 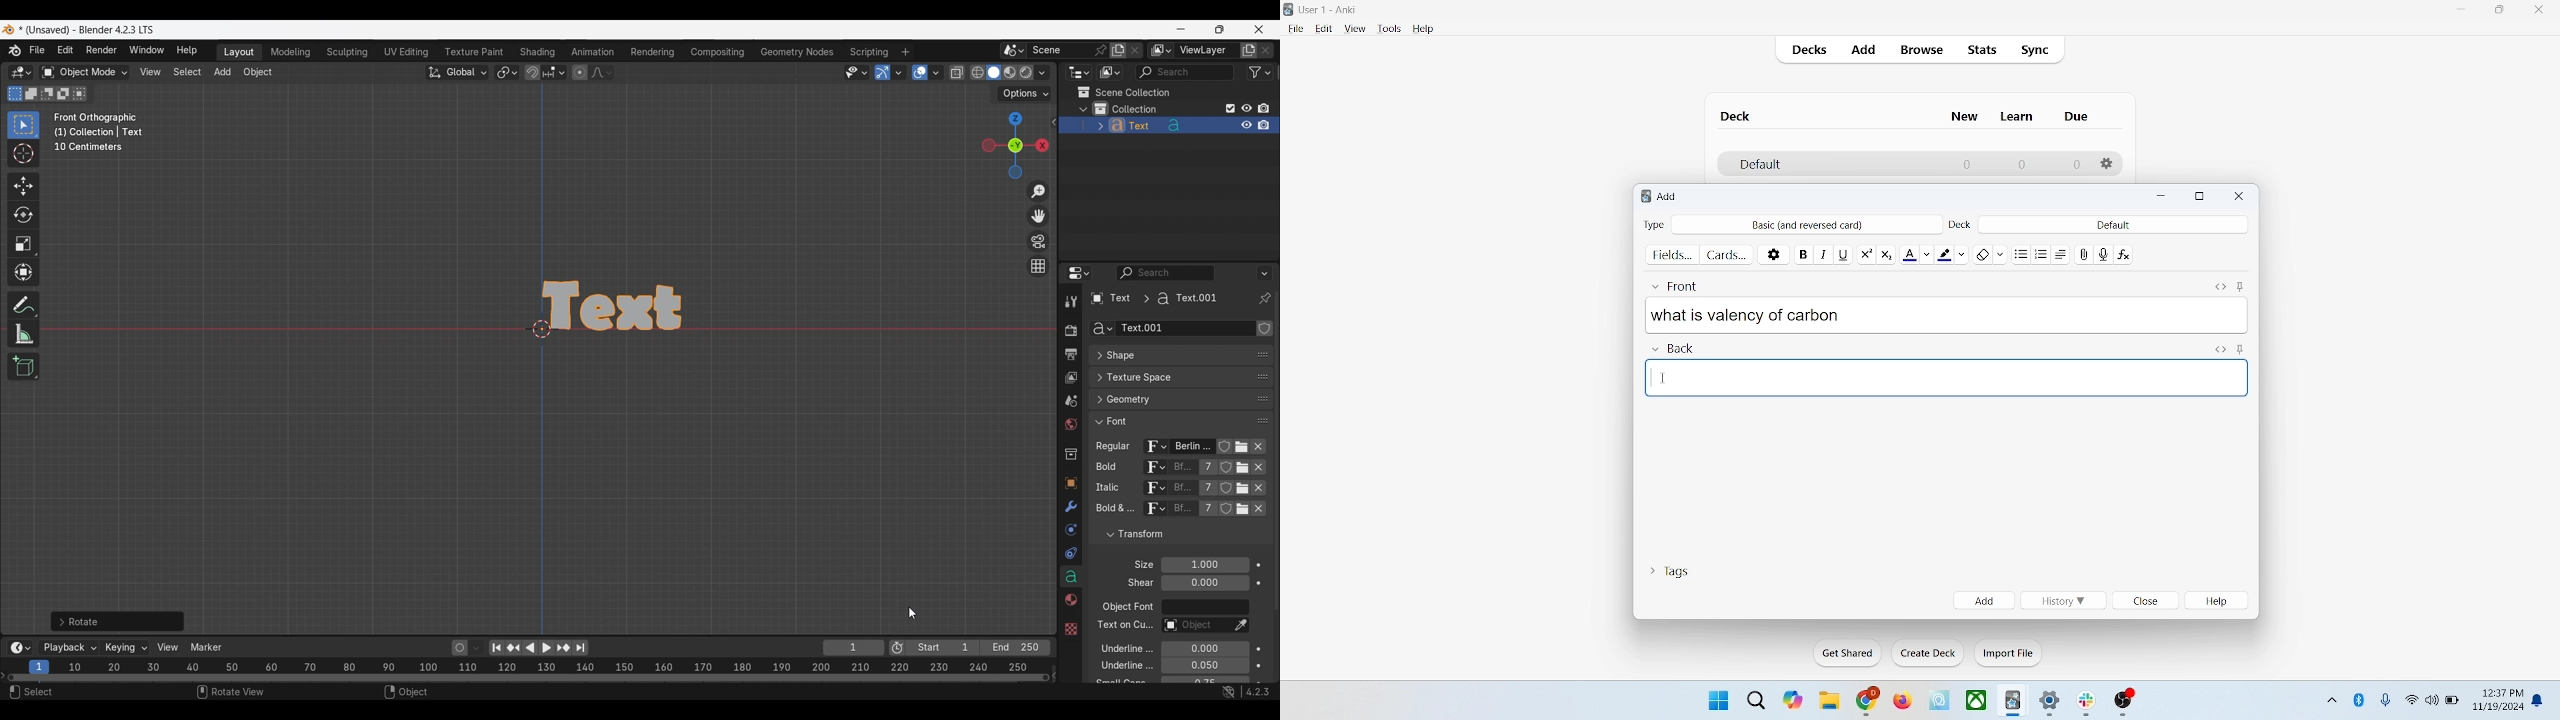 I want to click on show hidden icons, so click(x=2330, y=697).